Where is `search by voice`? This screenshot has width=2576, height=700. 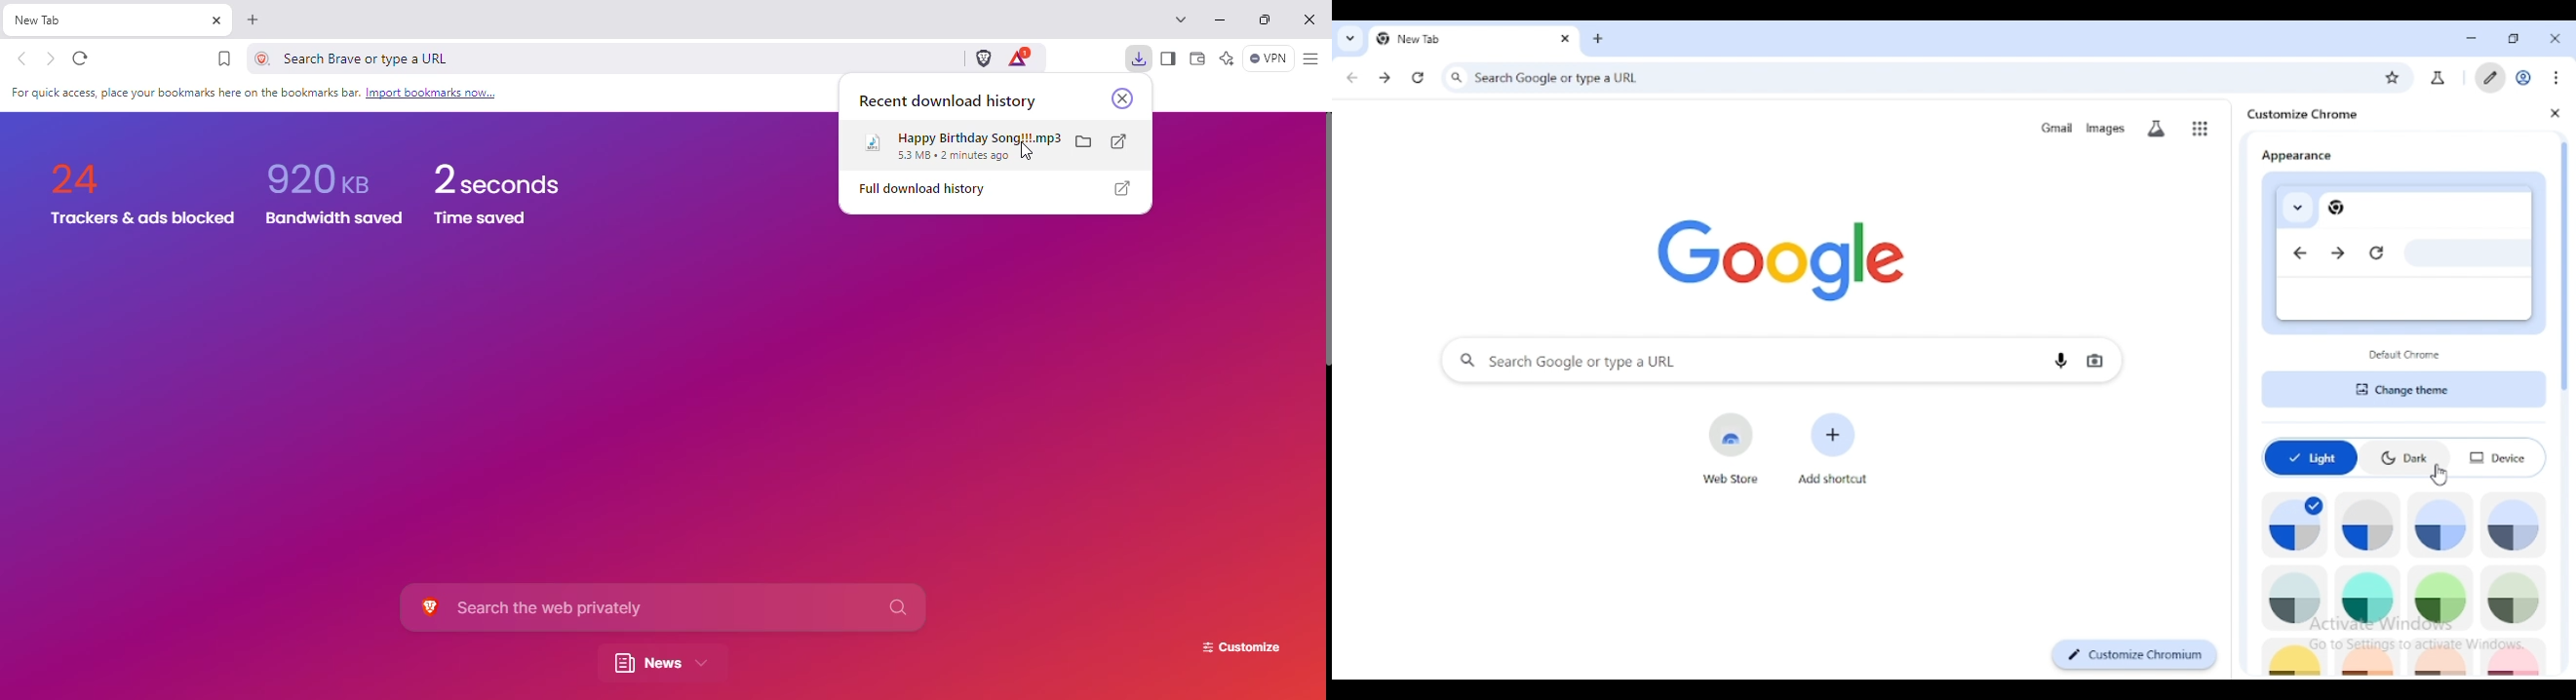 search by voice is located at coordinates (2061, 359).